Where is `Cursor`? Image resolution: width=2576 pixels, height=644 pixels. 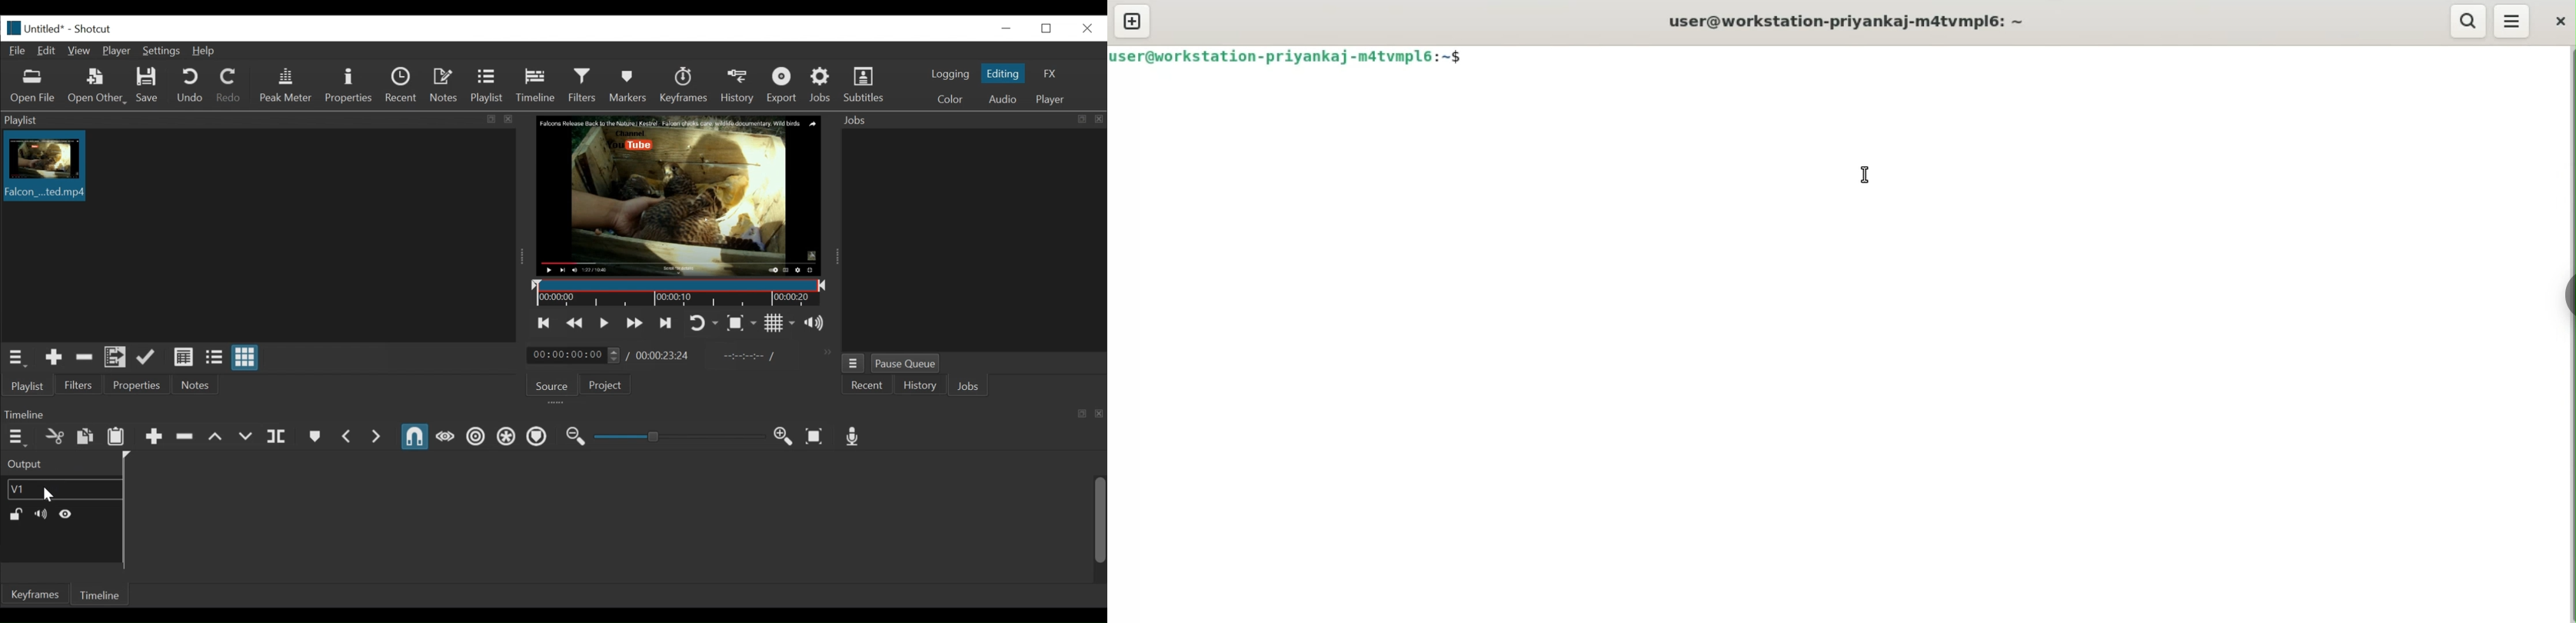 Cursor is located at coordinates (51, 496).